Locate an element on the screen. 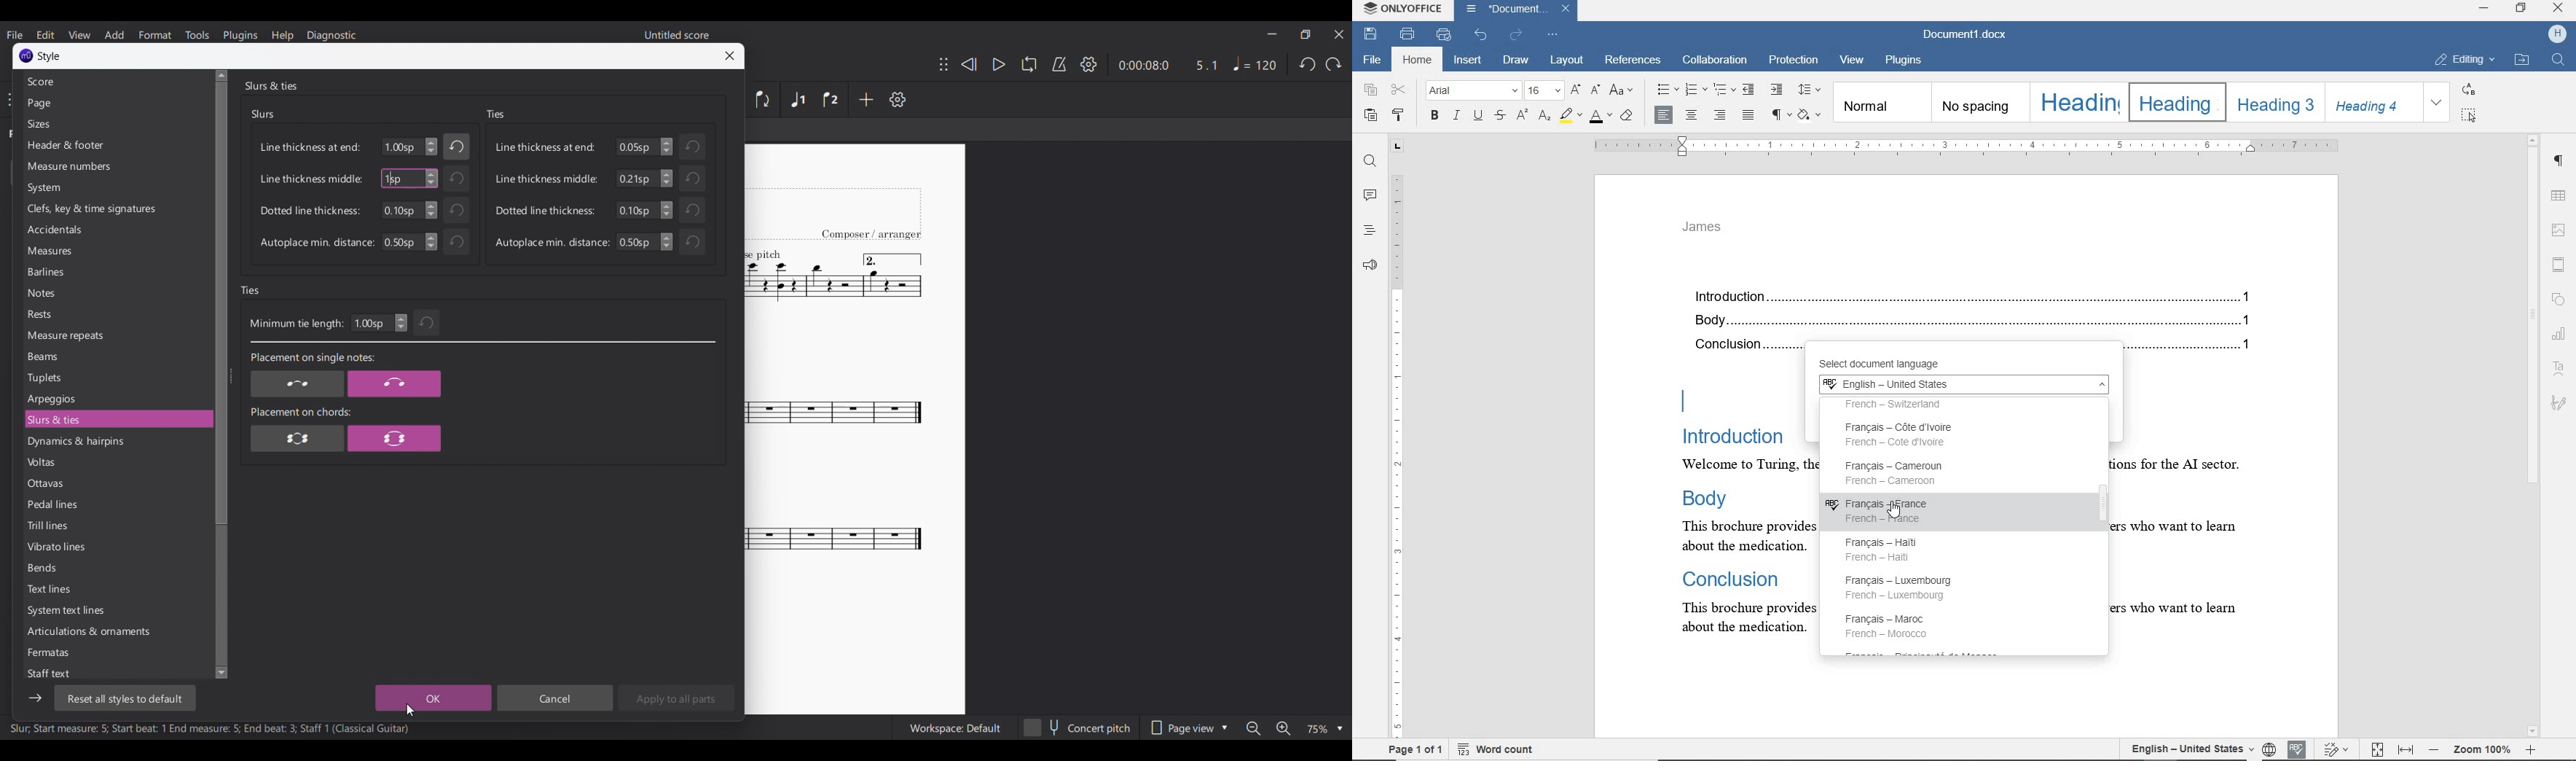 This screenshot has height=784, width=2576. Untitled score is located at coordinates (677, 35).